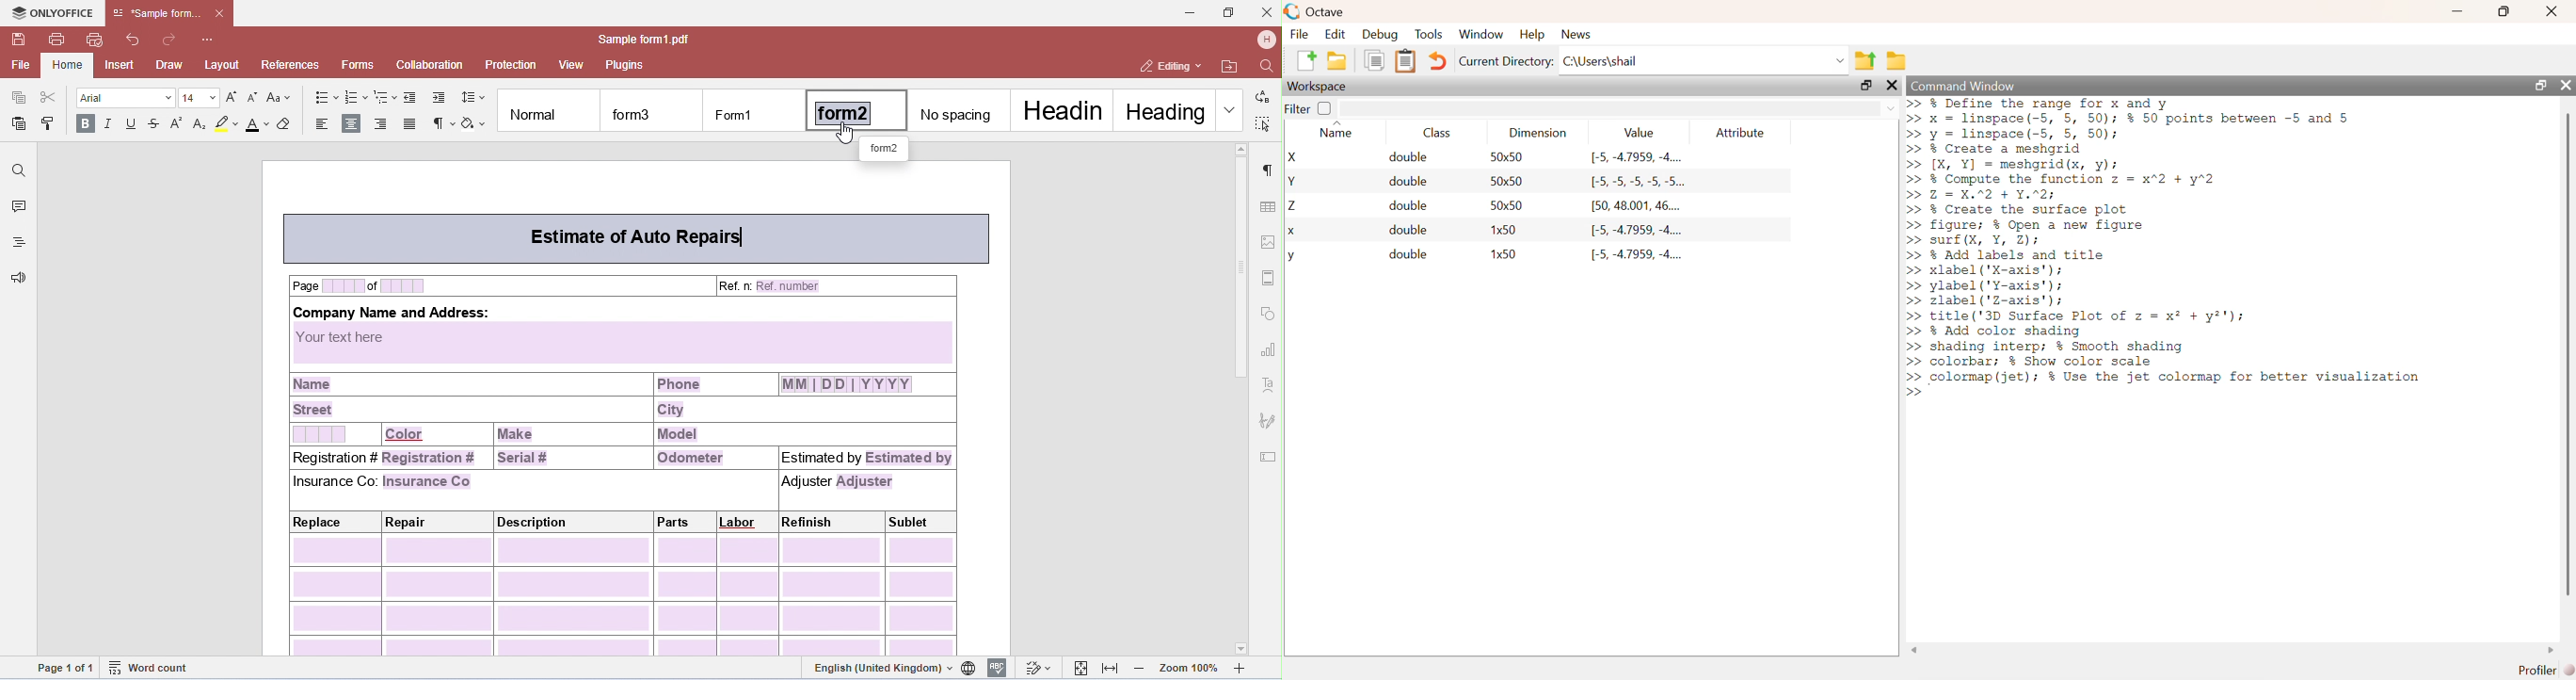 This screenshot has width=2576, height=700. I want to click on Command Window, so click(1965, 86).